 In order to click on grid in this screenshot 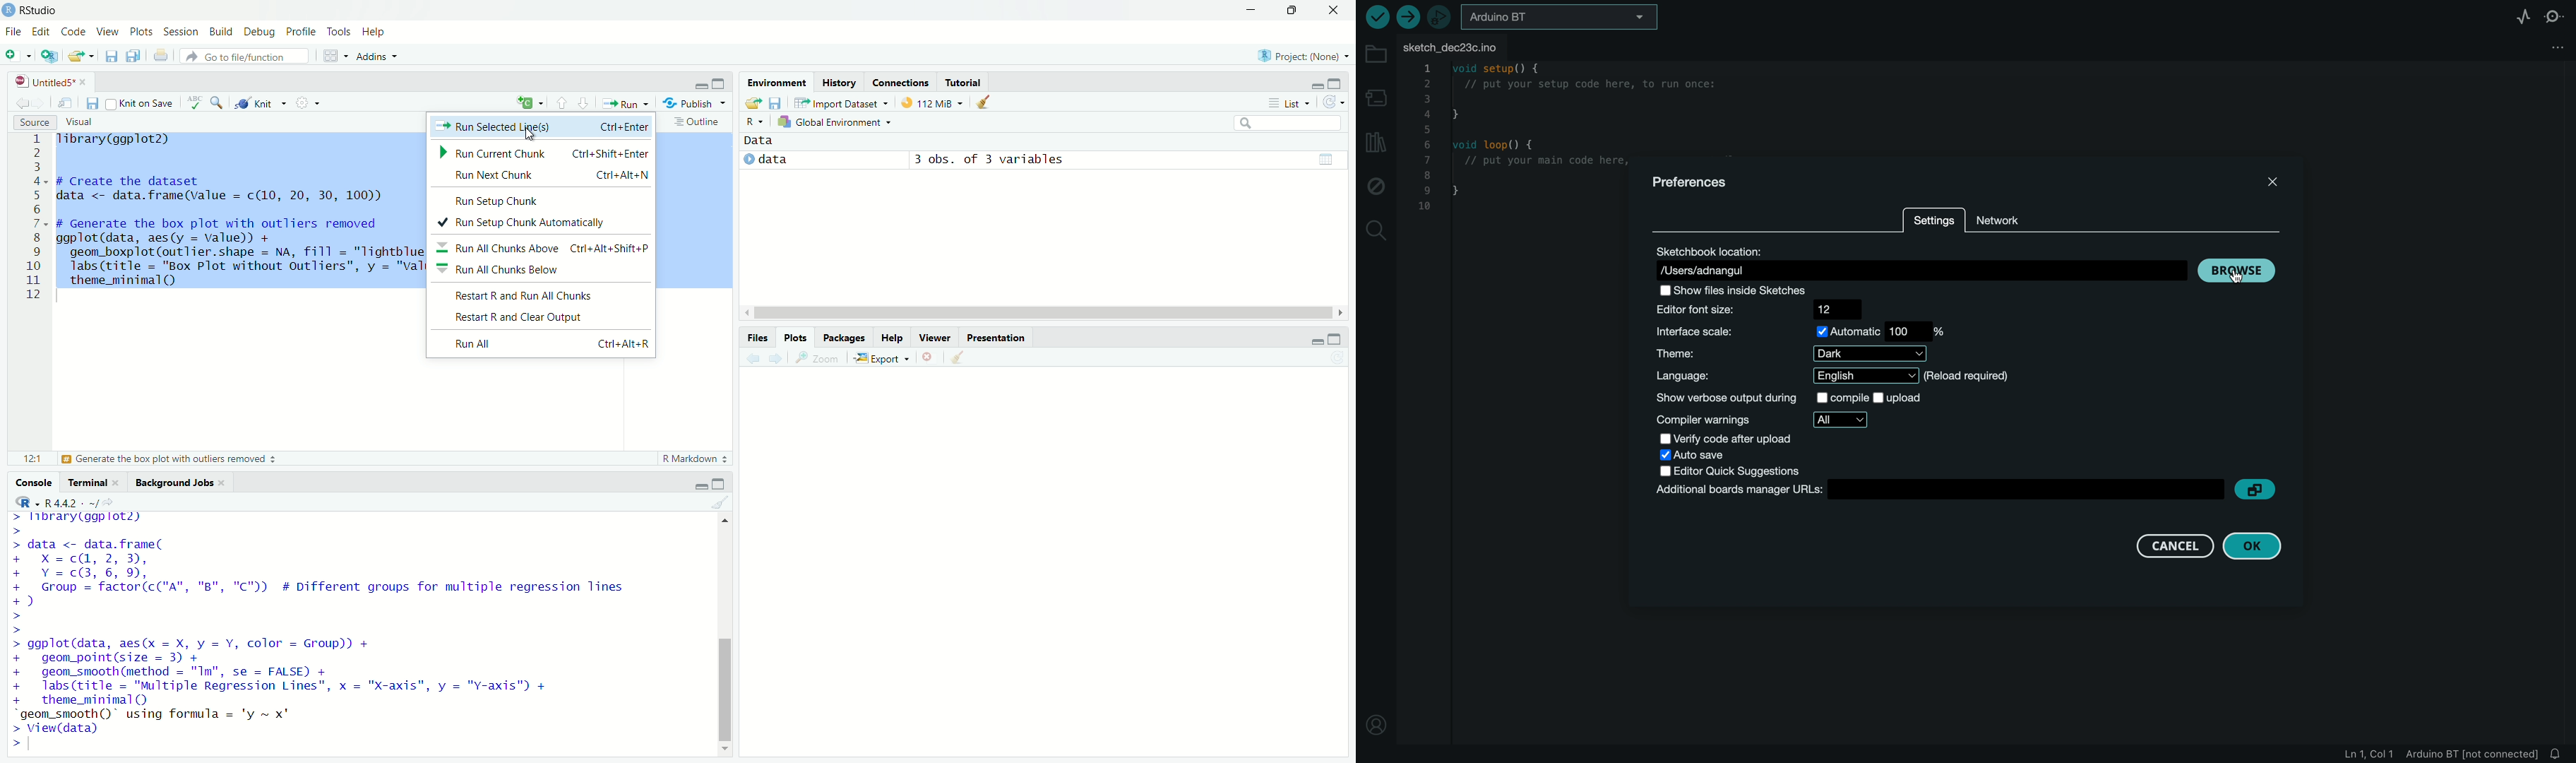, I will do `click(330, 60)`.